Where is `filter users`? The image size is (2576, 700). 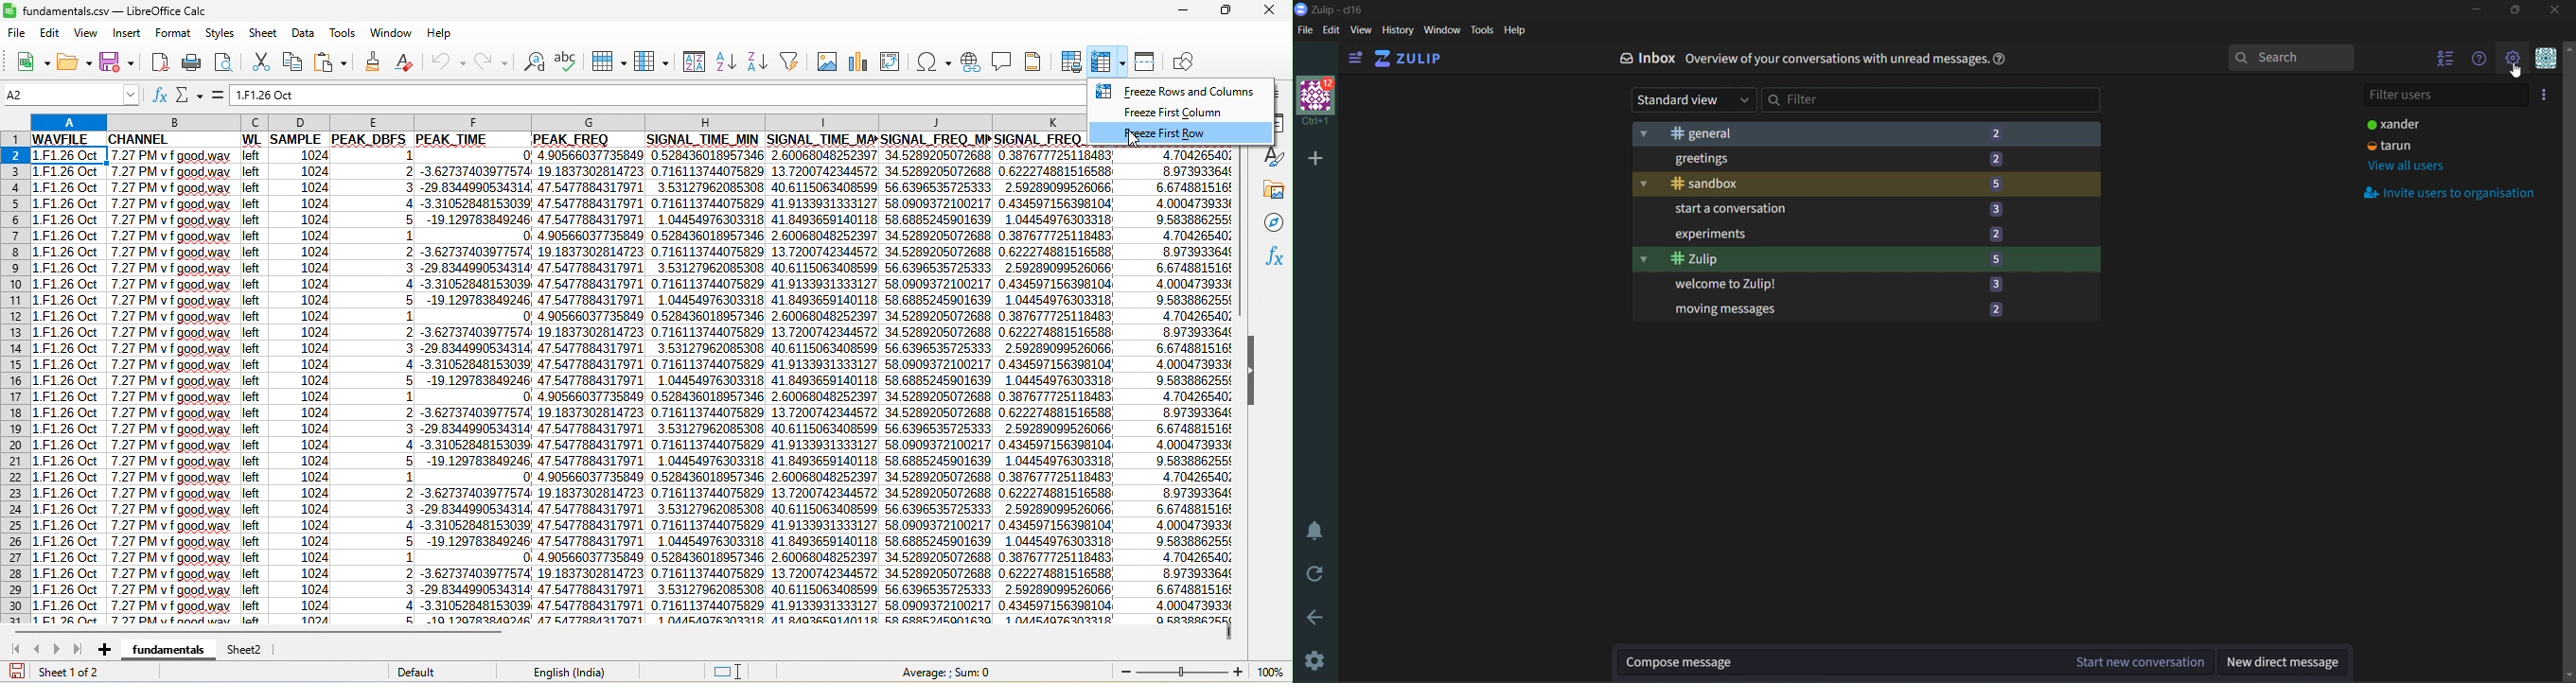
filter users is located at coordinates (2445, 96).